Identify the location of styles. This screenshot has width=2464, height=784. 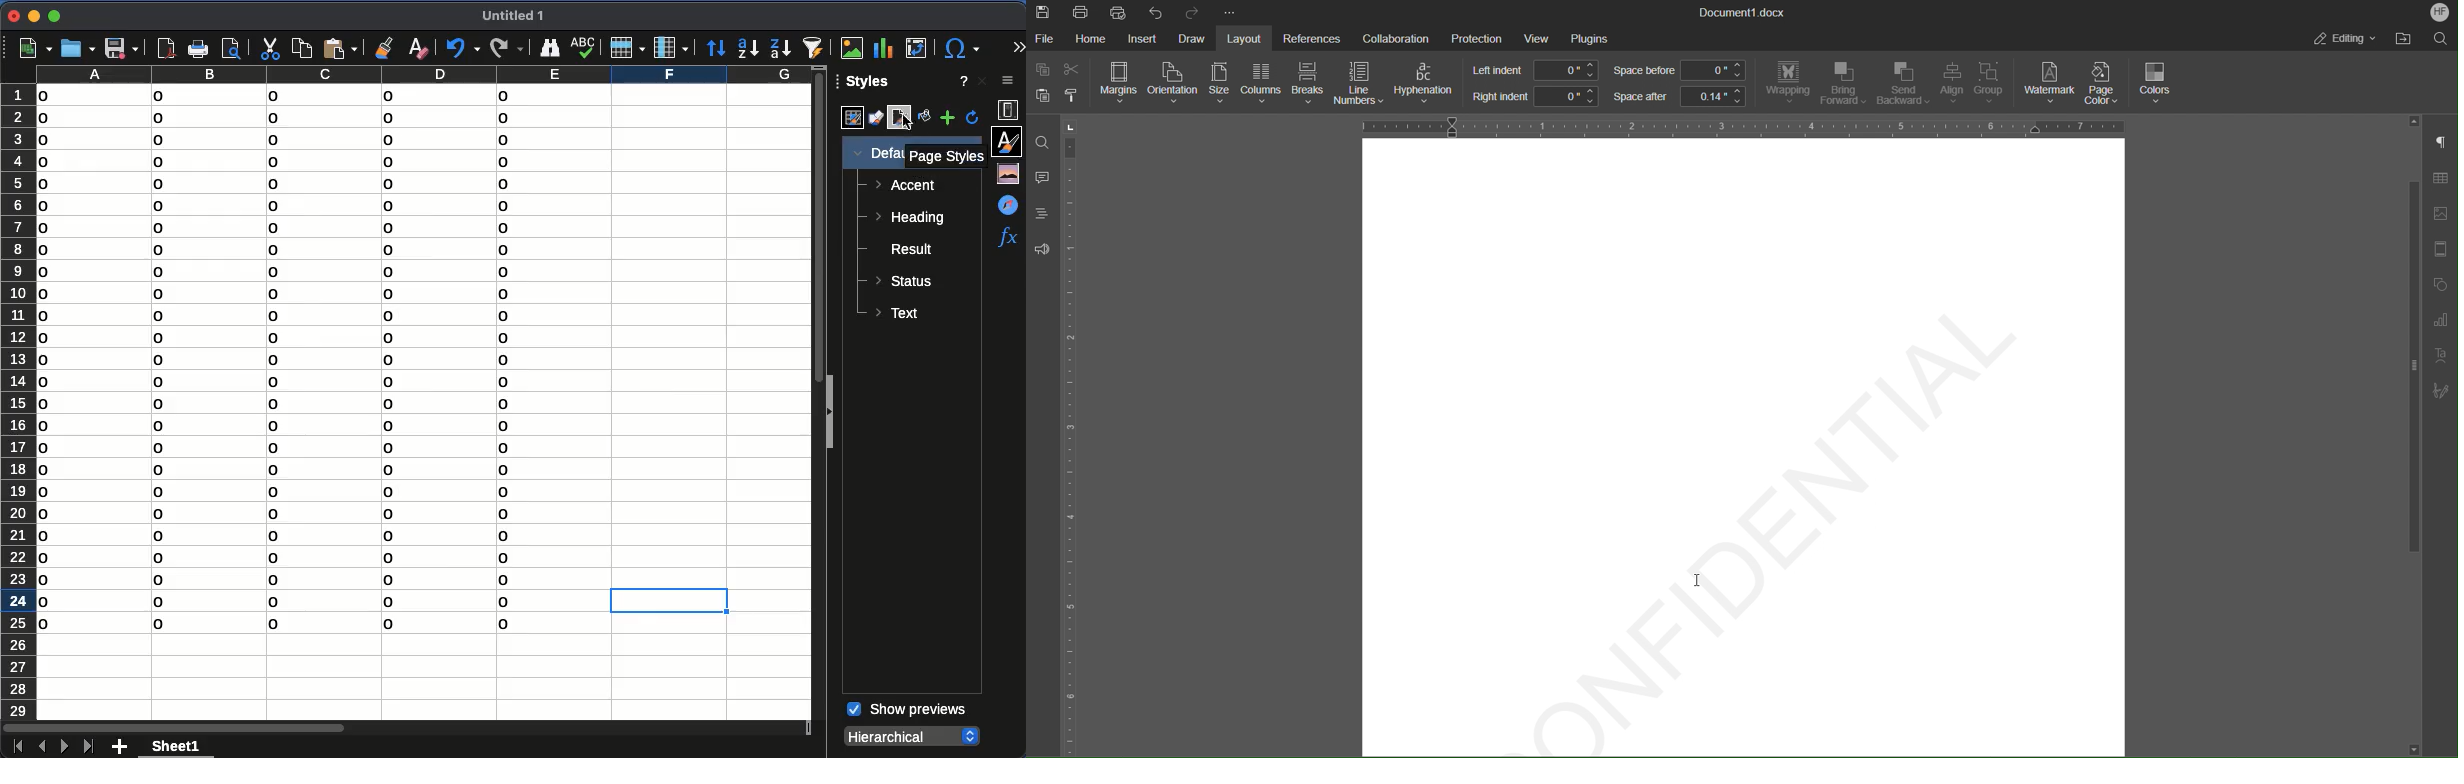
(1009, 140).